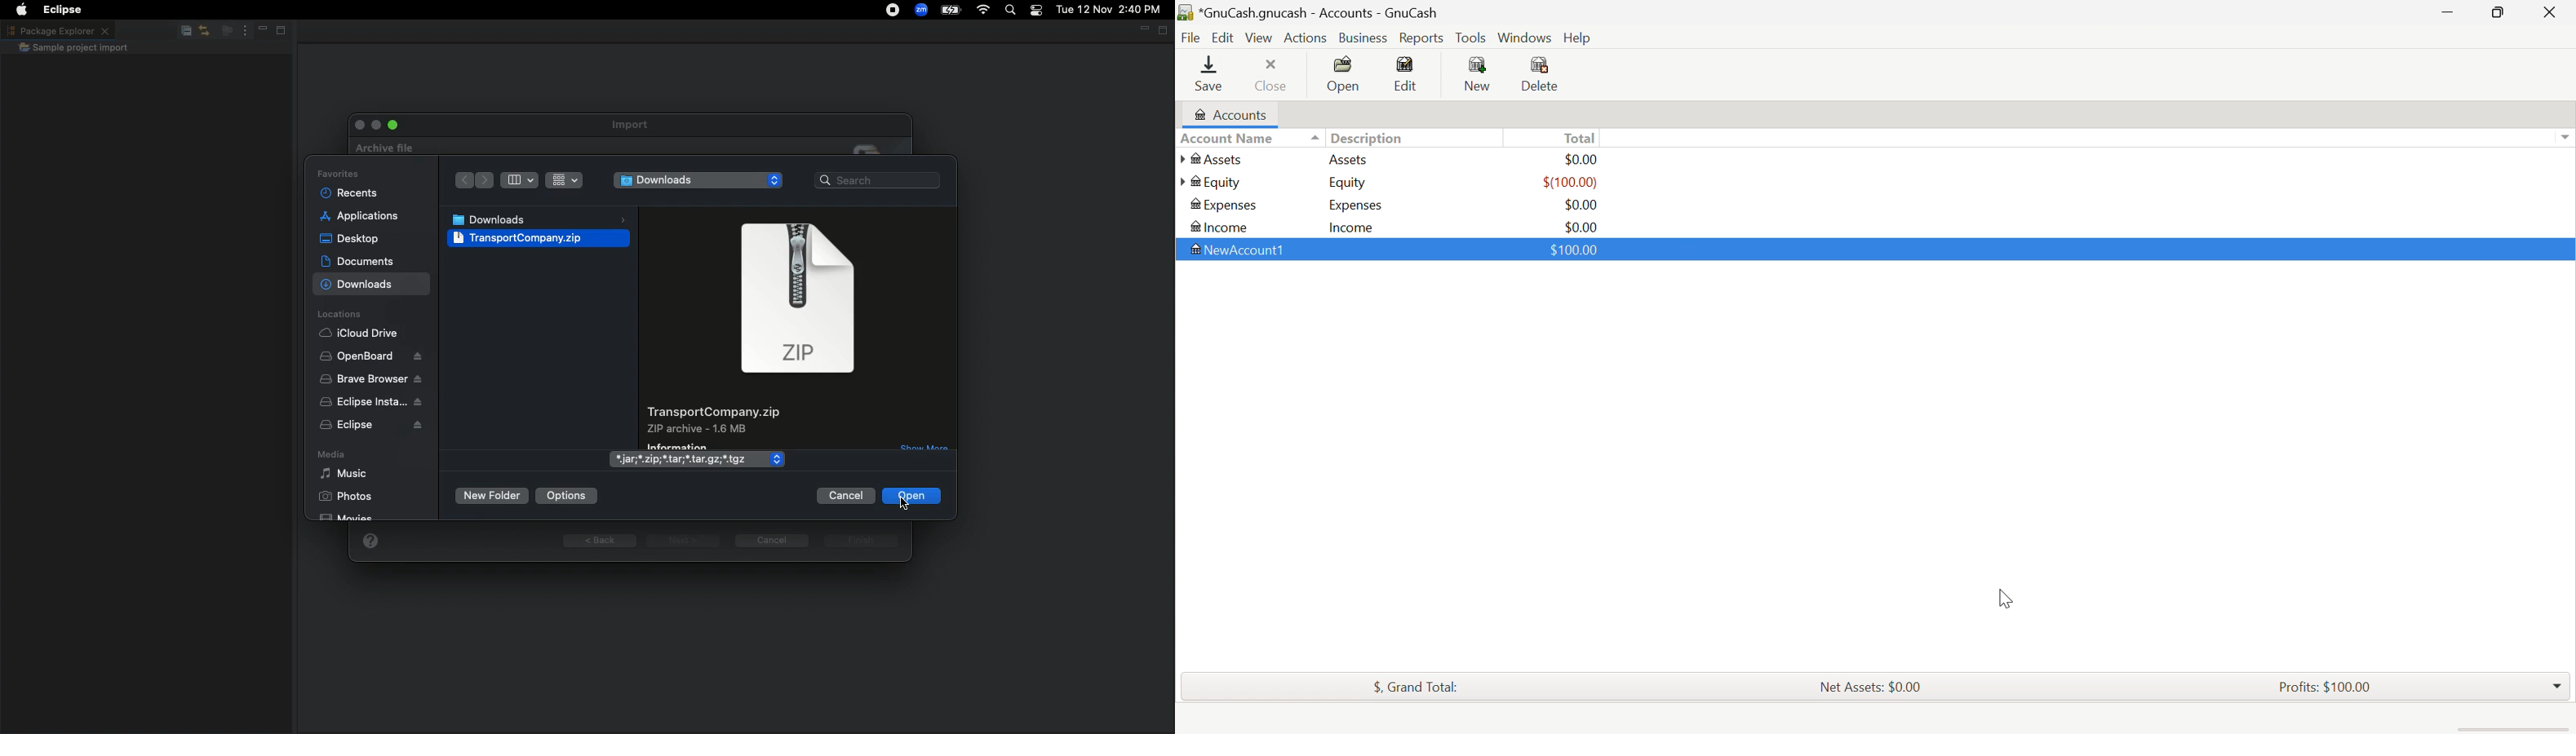 This screenshot has height=756, width=2576. What do you see at coordinates (635, 125) in the screenshot?
I see `import` at bounding box center [635, 125].